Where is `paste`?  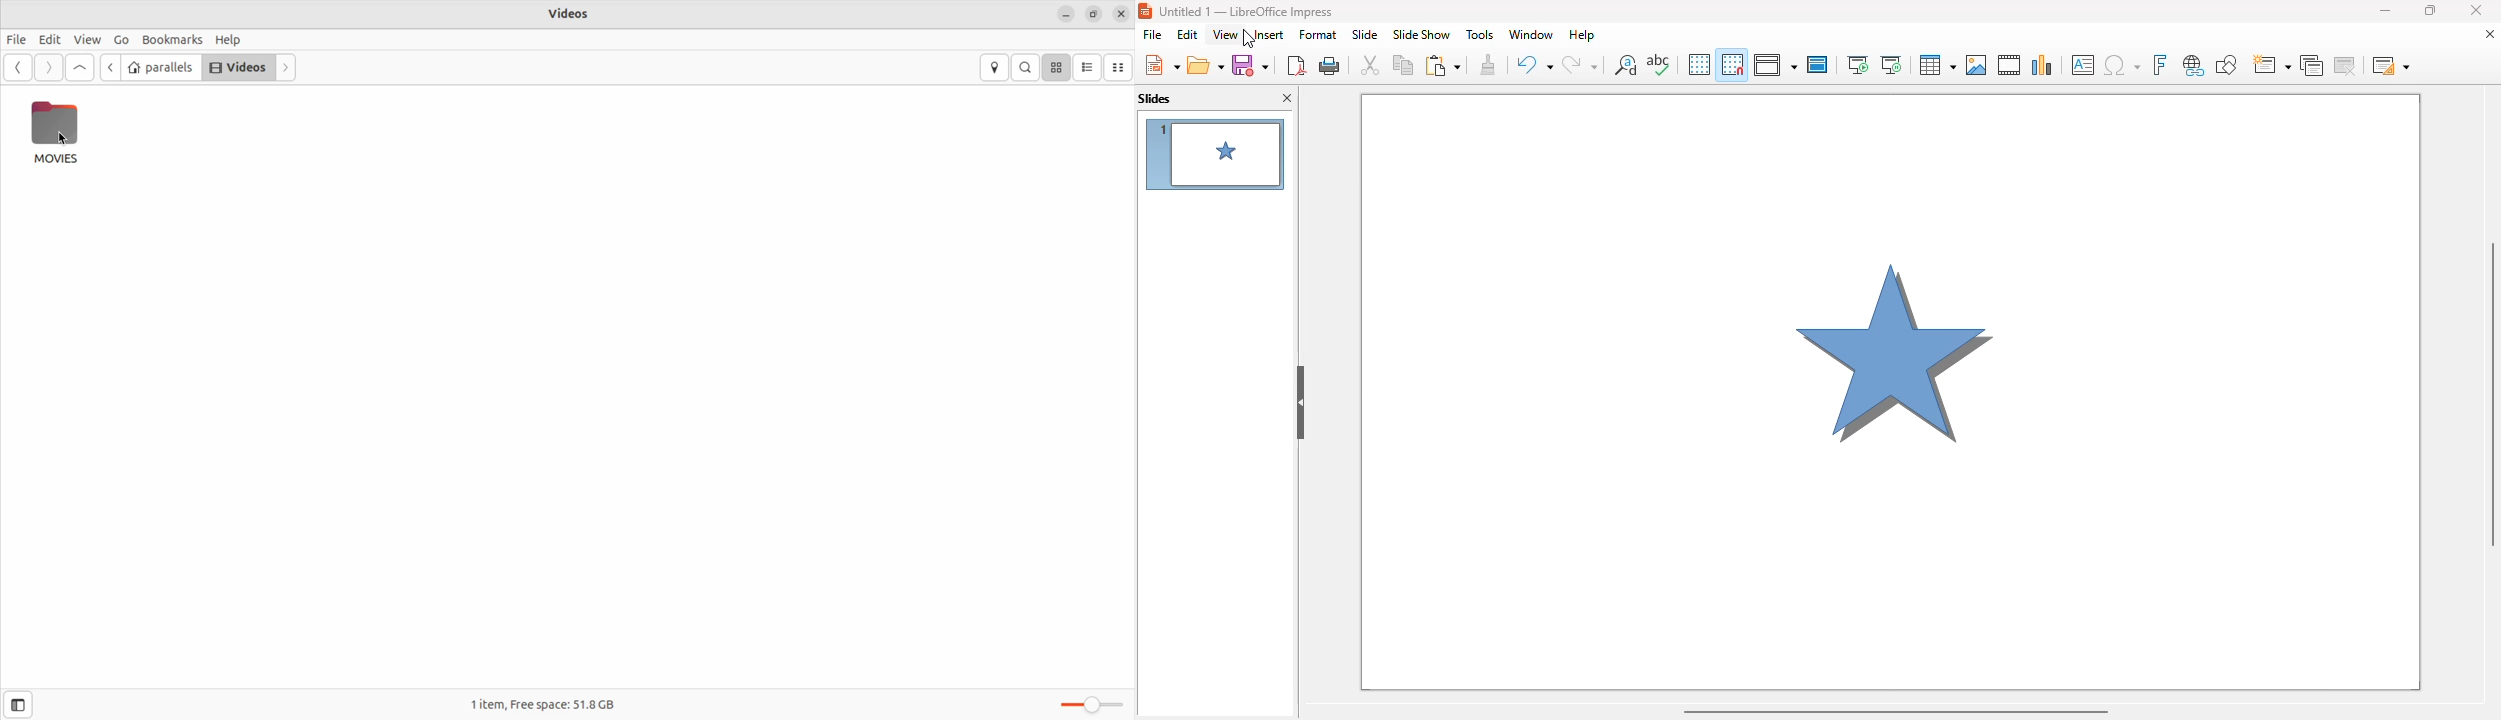
paste is located at coordinates (1442, 65).